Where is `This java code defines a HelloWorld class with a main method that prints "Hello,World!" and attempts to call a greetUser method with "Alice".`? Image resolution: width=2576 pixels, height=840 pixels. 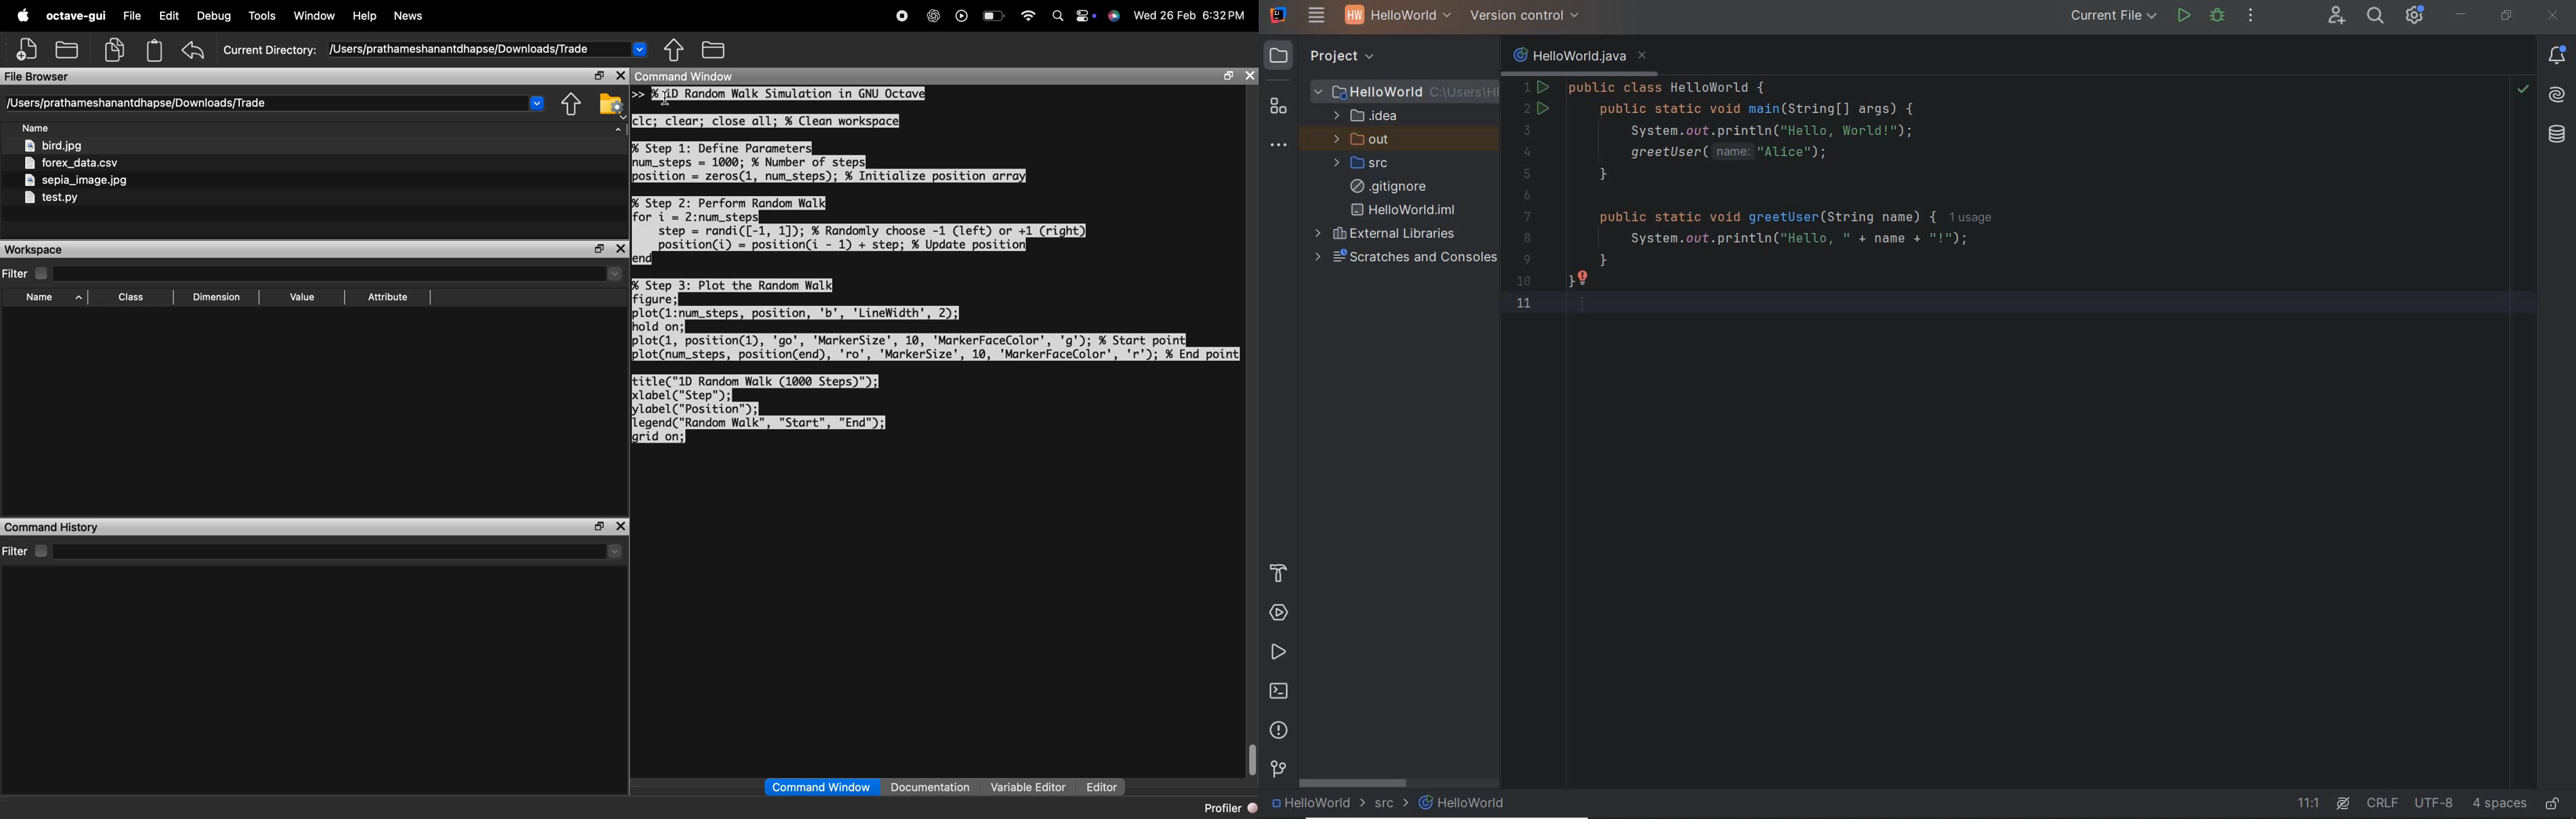 This java code defines a HelloWorld class with a main method that prints "Hello,World!" and attempts to call a greetUser method with "Alice". is located at coordinates (1977, 206).